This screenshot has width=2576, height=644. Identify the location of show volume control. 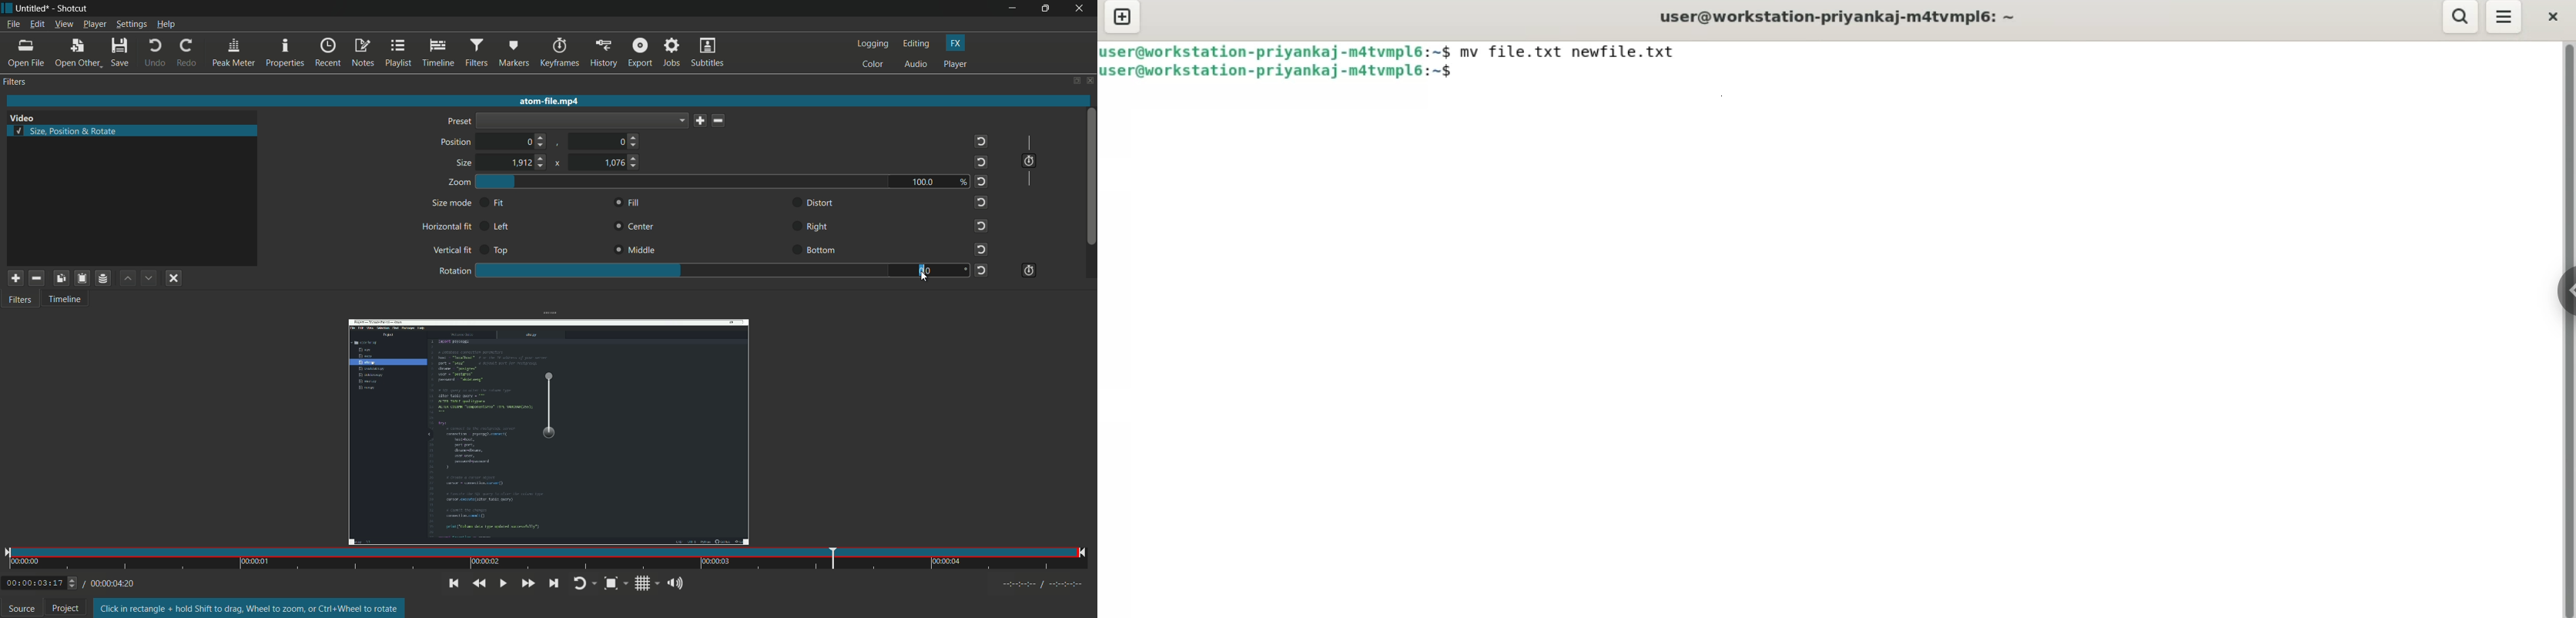
(674, 583).